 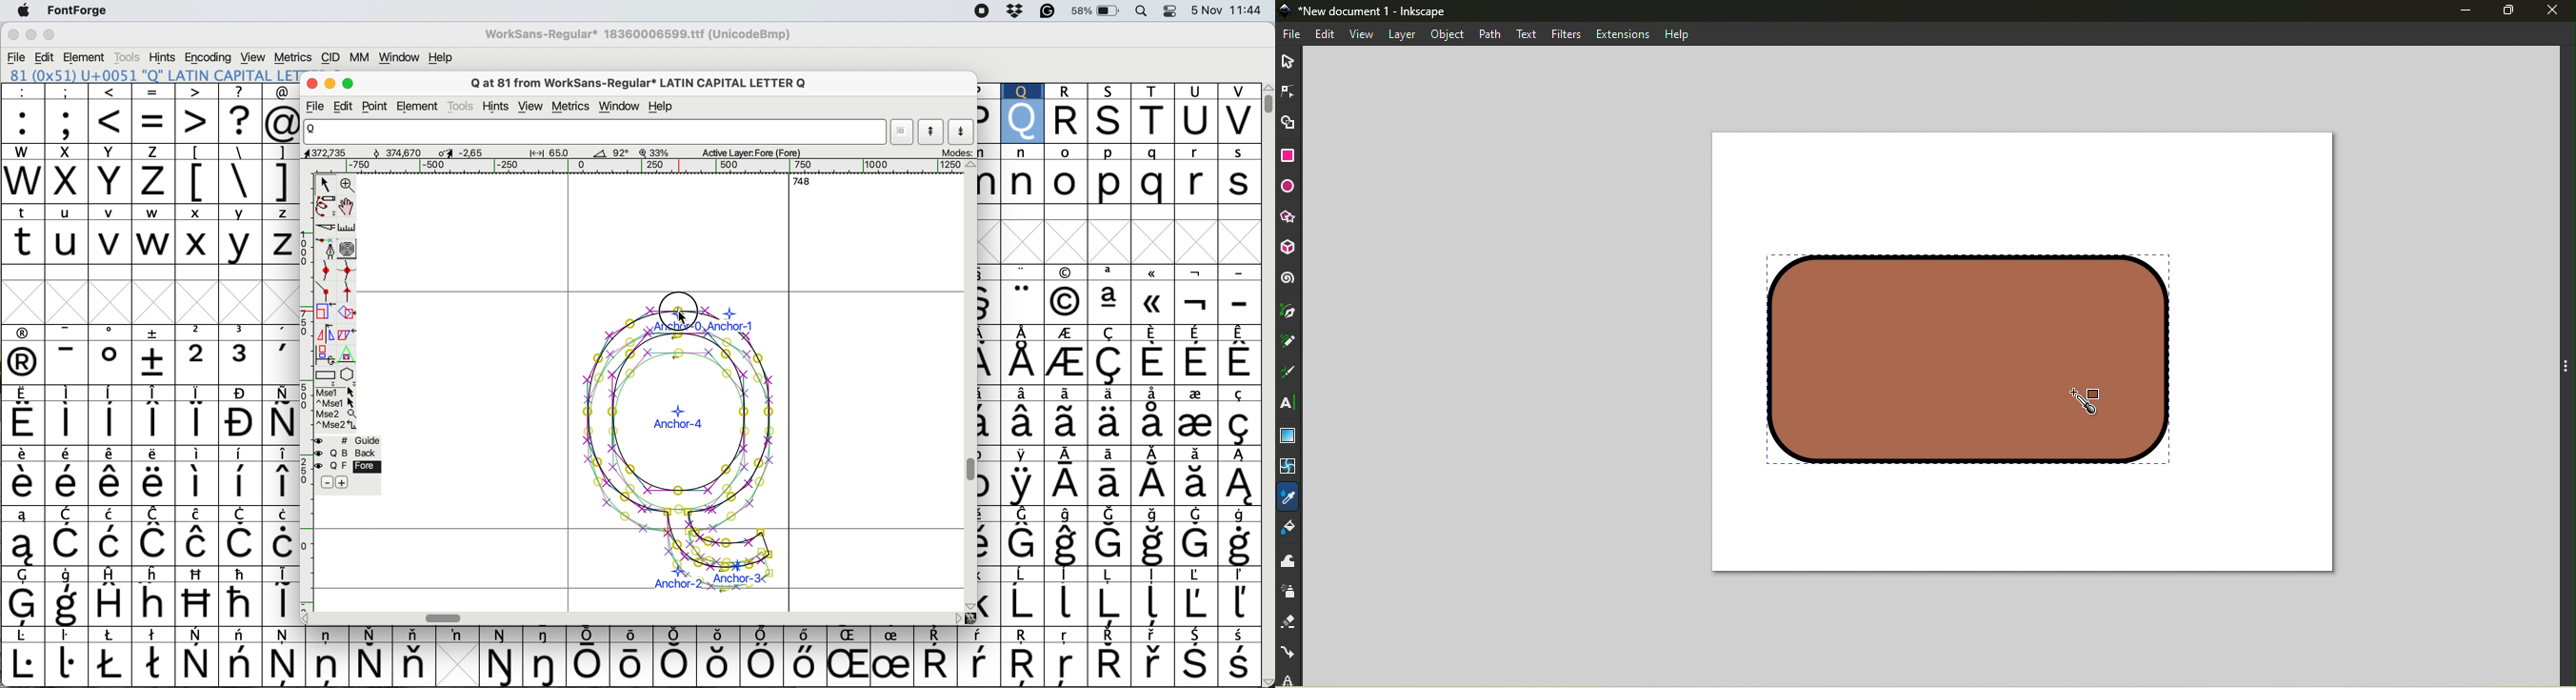 What do you see at coordinates (347, 272) in the screenshot?
I see `add a curve point horizontal or vertical` at bounding box center [347, 272].